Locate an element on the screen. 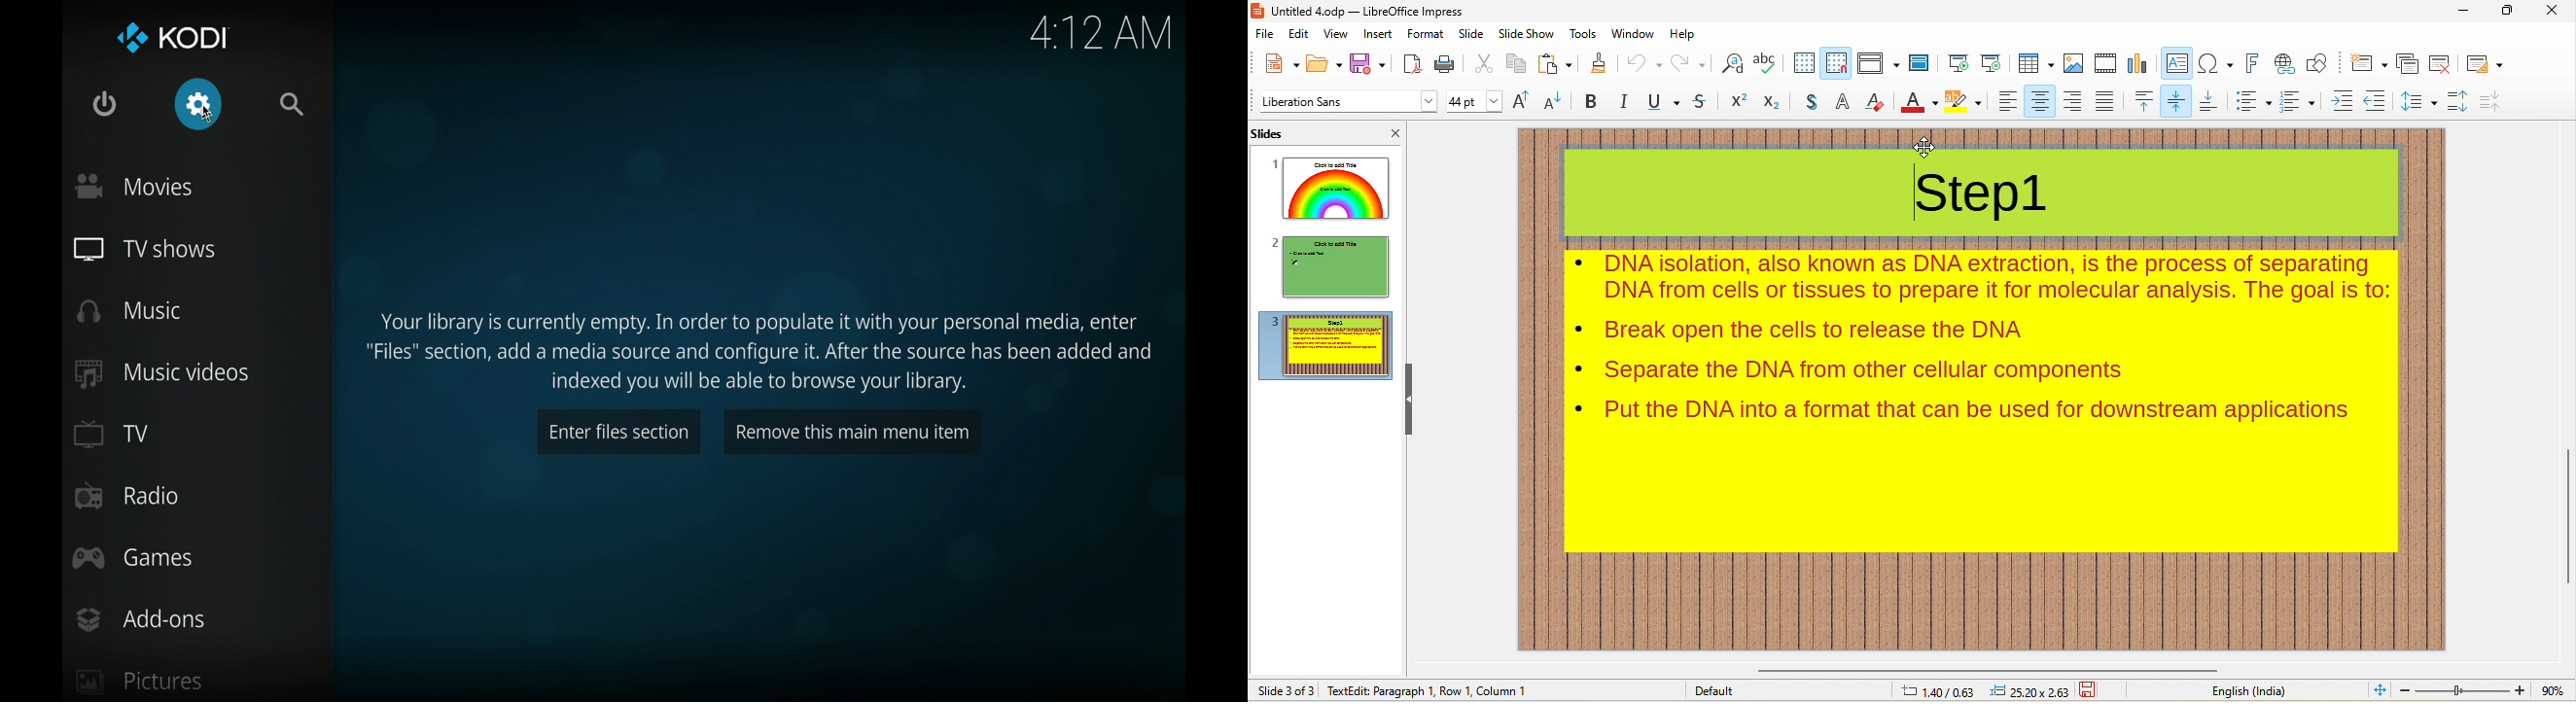 The height and width of the screenshot is (728, 2576). remove this main menu item is located at coordinates (853, 430).